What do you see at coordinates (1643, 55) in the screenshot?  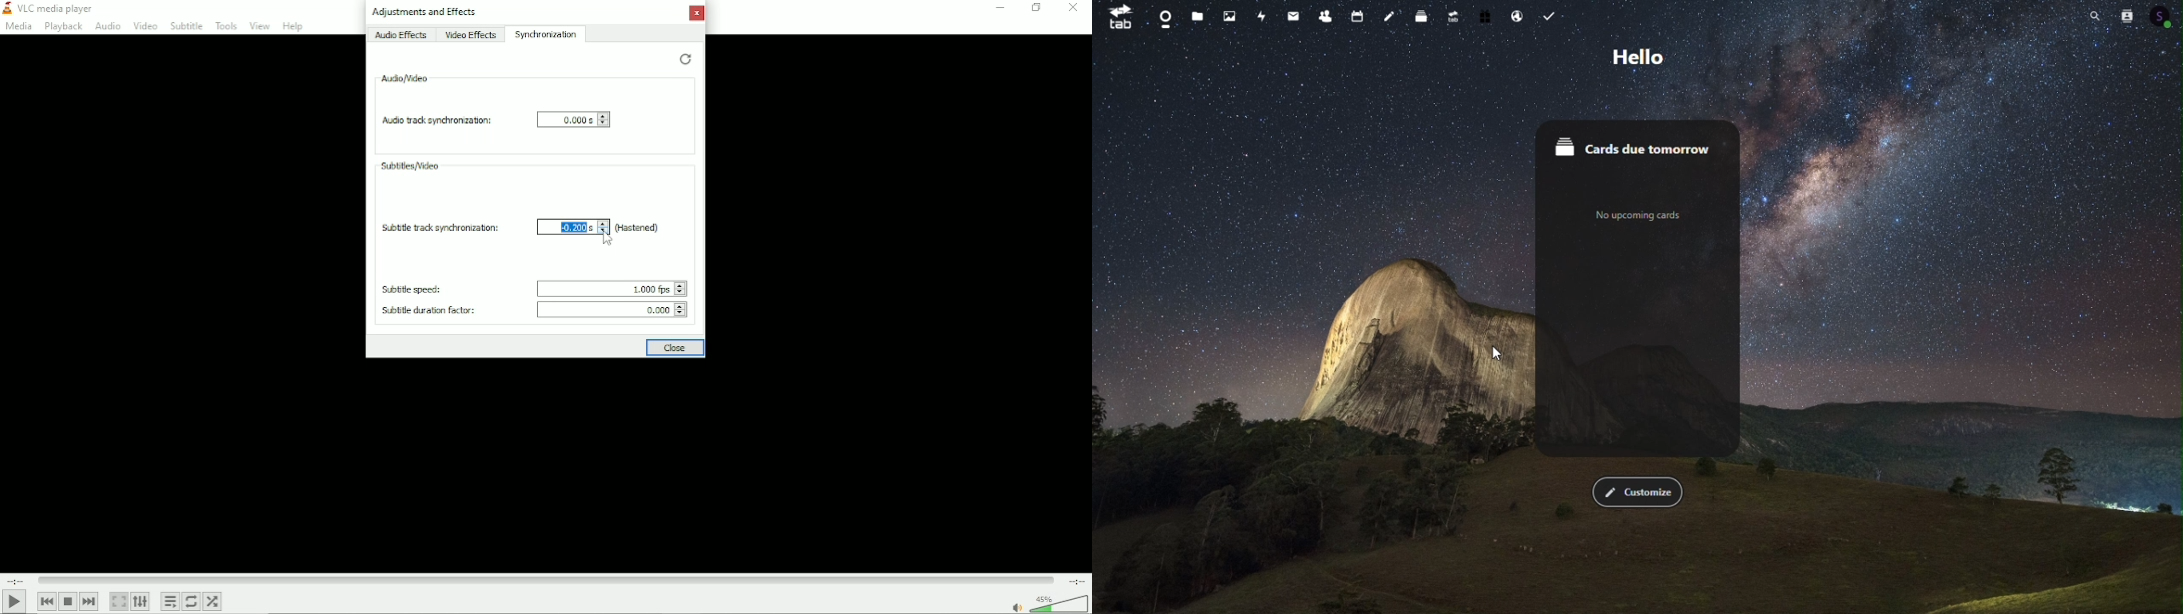 I see `Hello` at bounding box center [1643, 55].